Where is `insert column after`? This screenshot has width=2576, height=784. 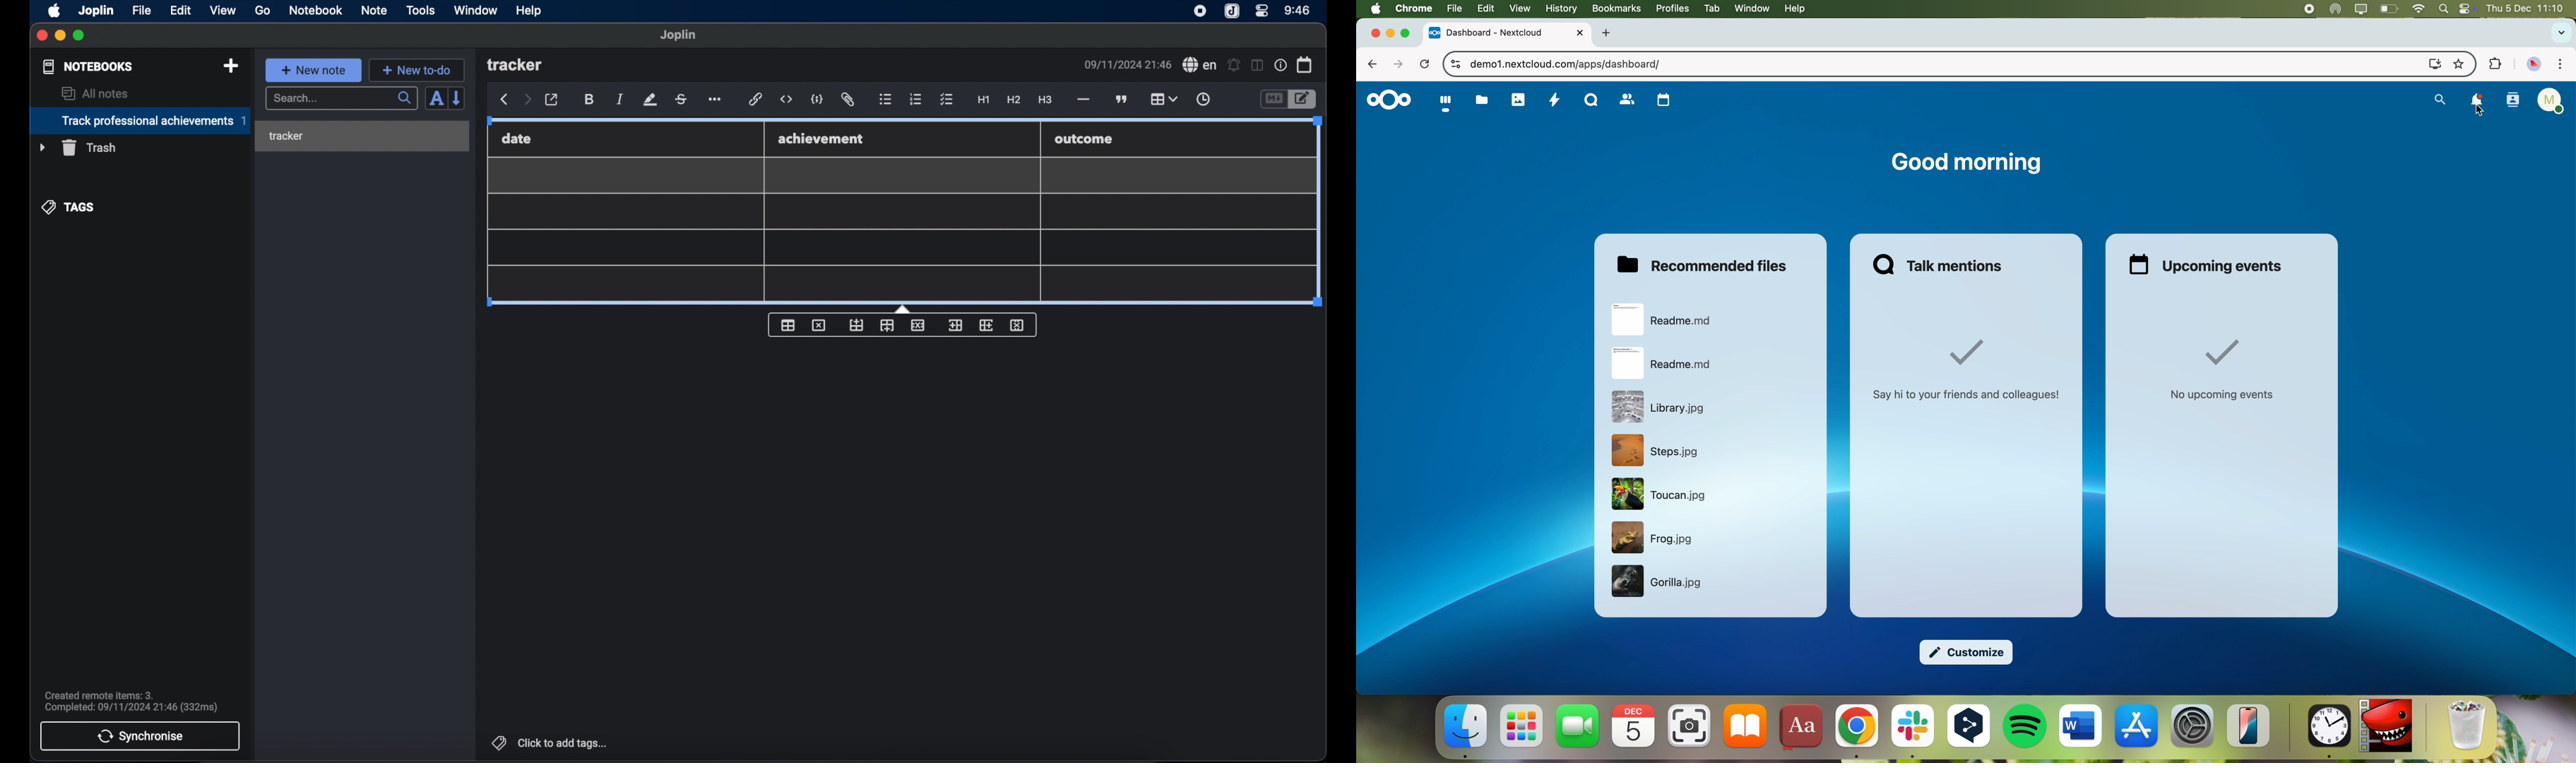 insert column after is located at coordinates (987, 325).